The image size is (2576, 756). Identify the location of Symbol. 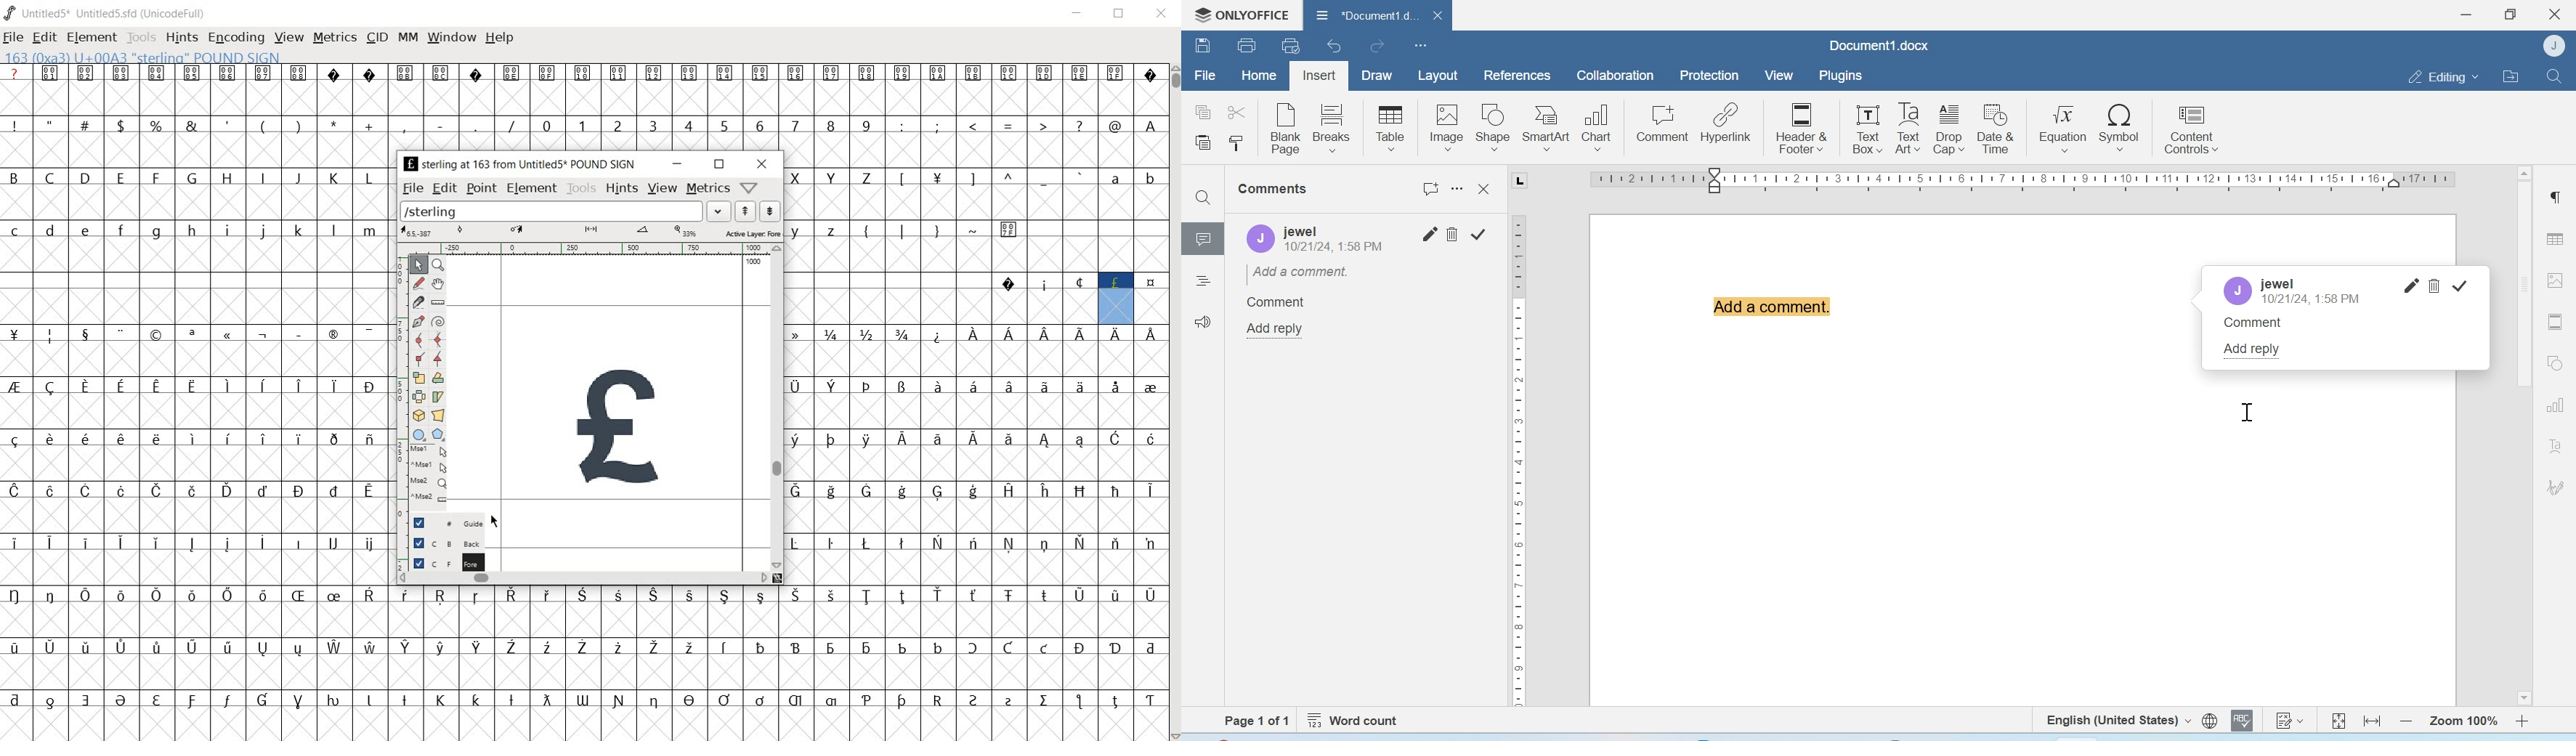
(582, 648).